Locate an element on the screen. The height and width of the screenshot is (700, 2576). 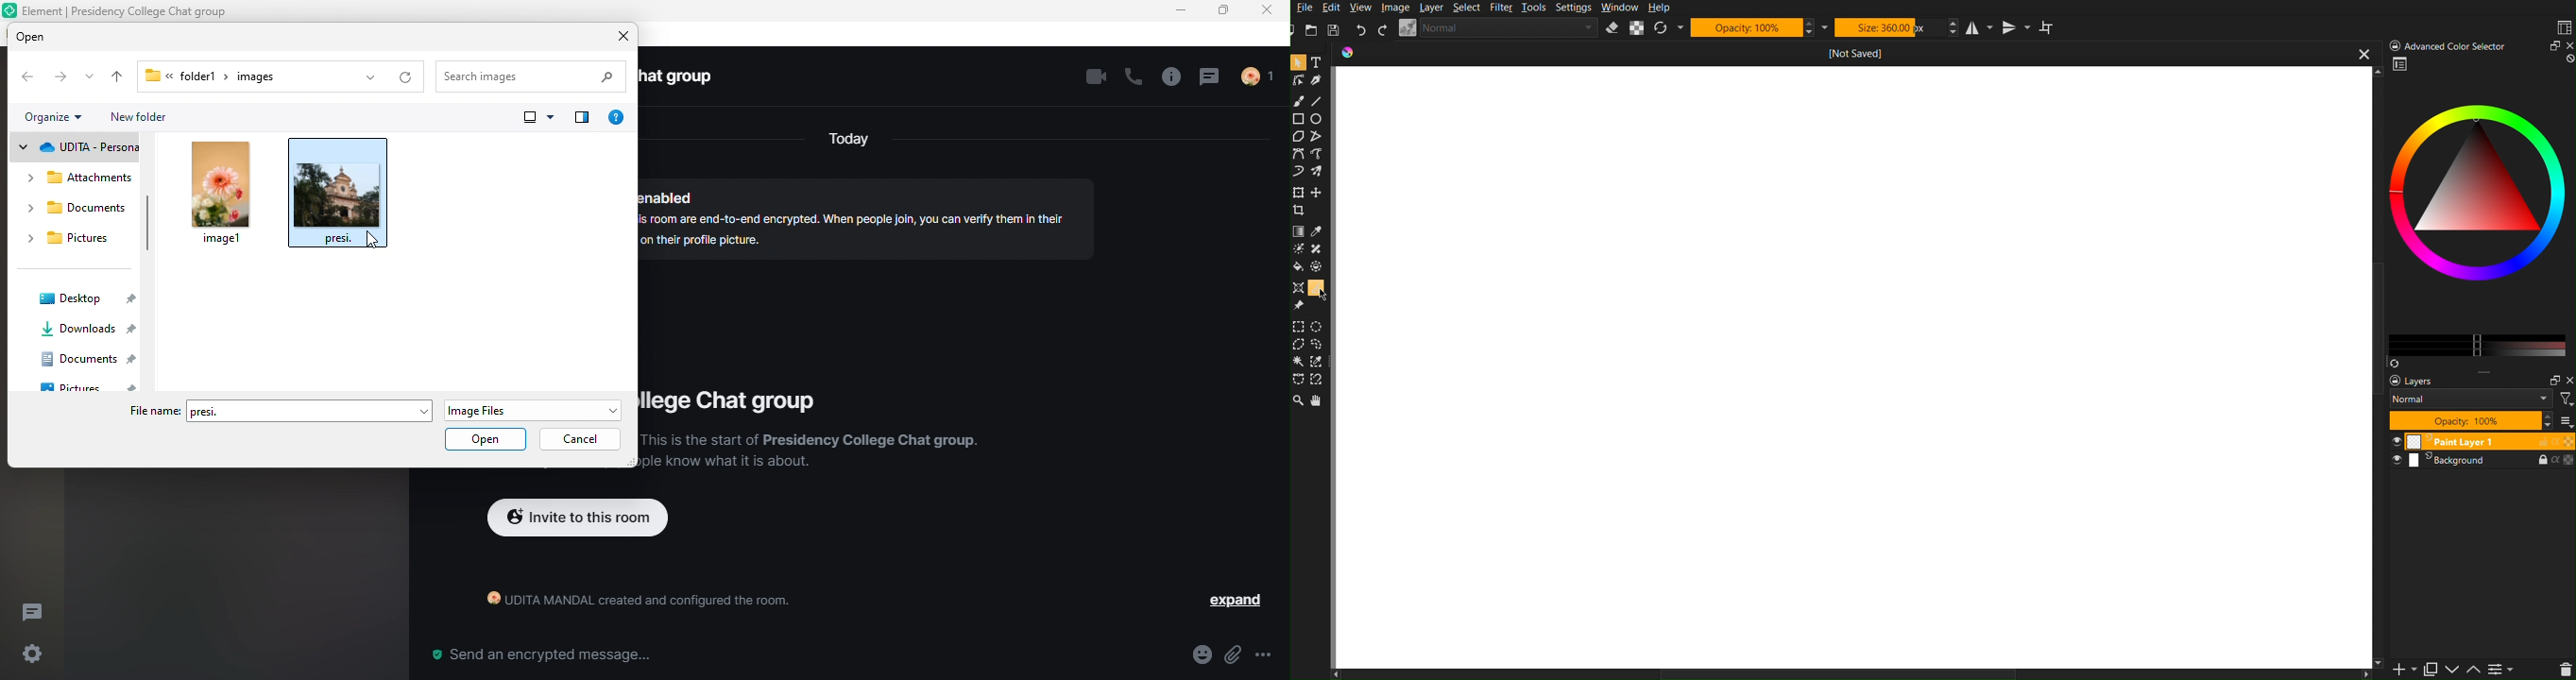
Magnet Marquee is located at coordinates (1318, 381).